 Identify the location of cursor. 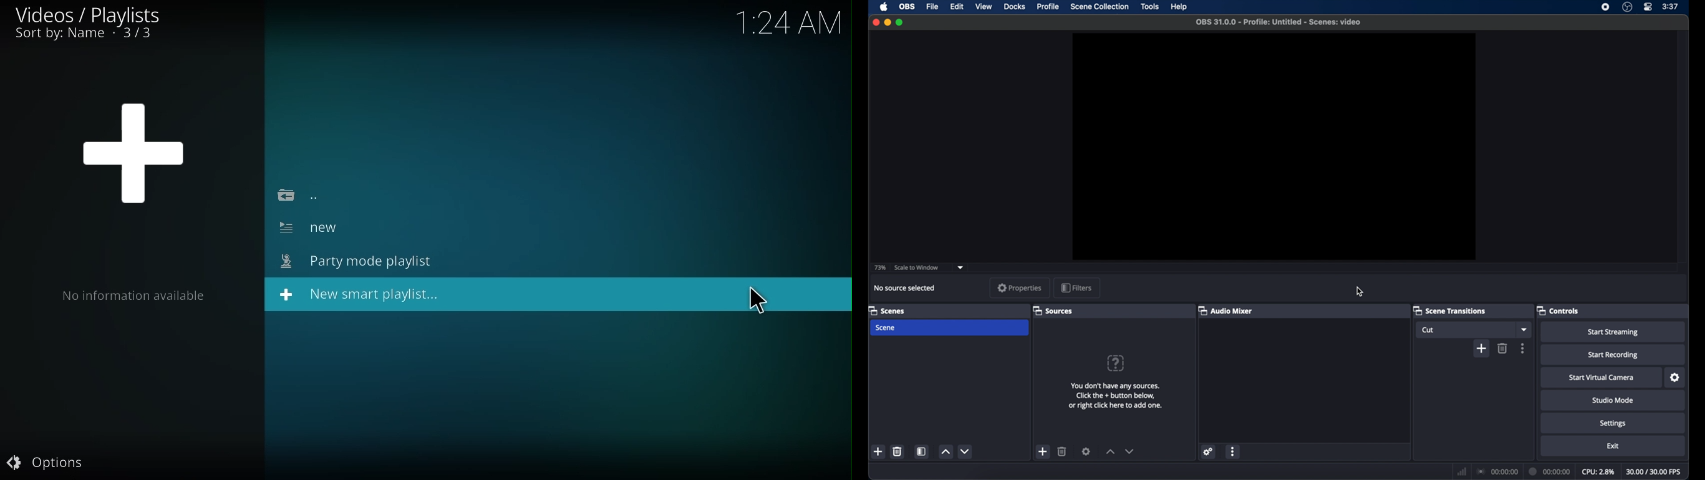
(1361, 292).